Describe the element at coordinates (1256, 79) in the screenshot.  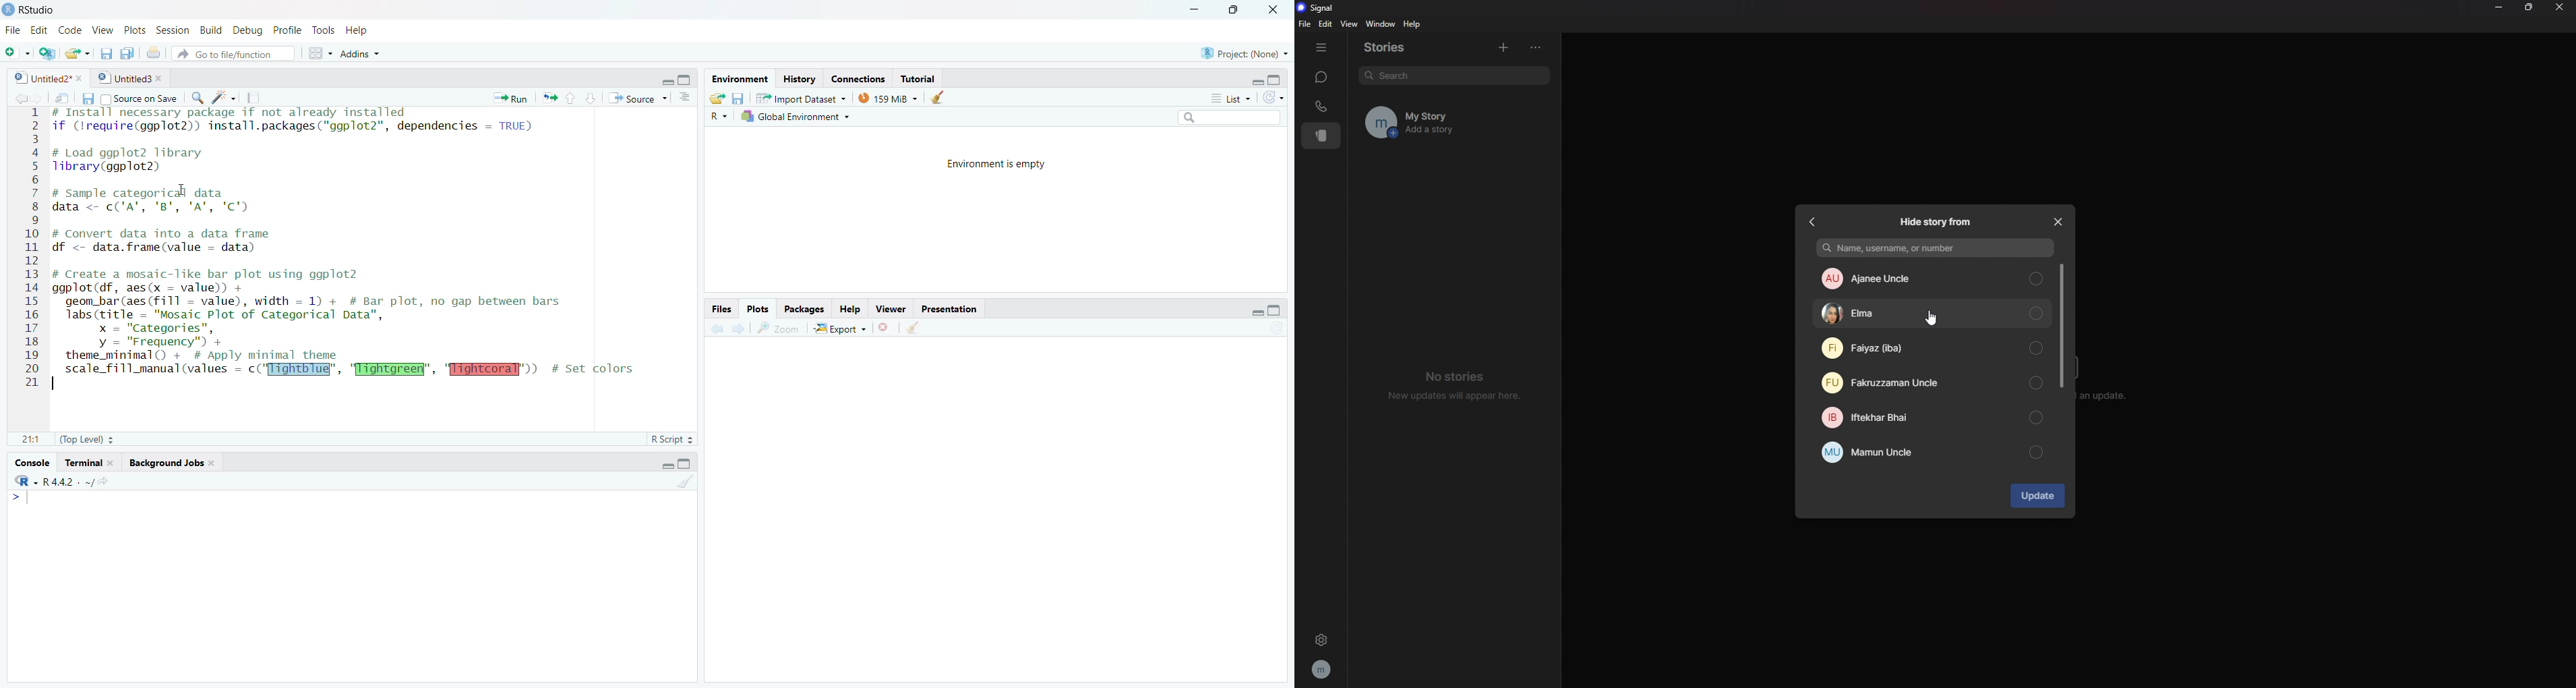
I see `Minimize` at that location.